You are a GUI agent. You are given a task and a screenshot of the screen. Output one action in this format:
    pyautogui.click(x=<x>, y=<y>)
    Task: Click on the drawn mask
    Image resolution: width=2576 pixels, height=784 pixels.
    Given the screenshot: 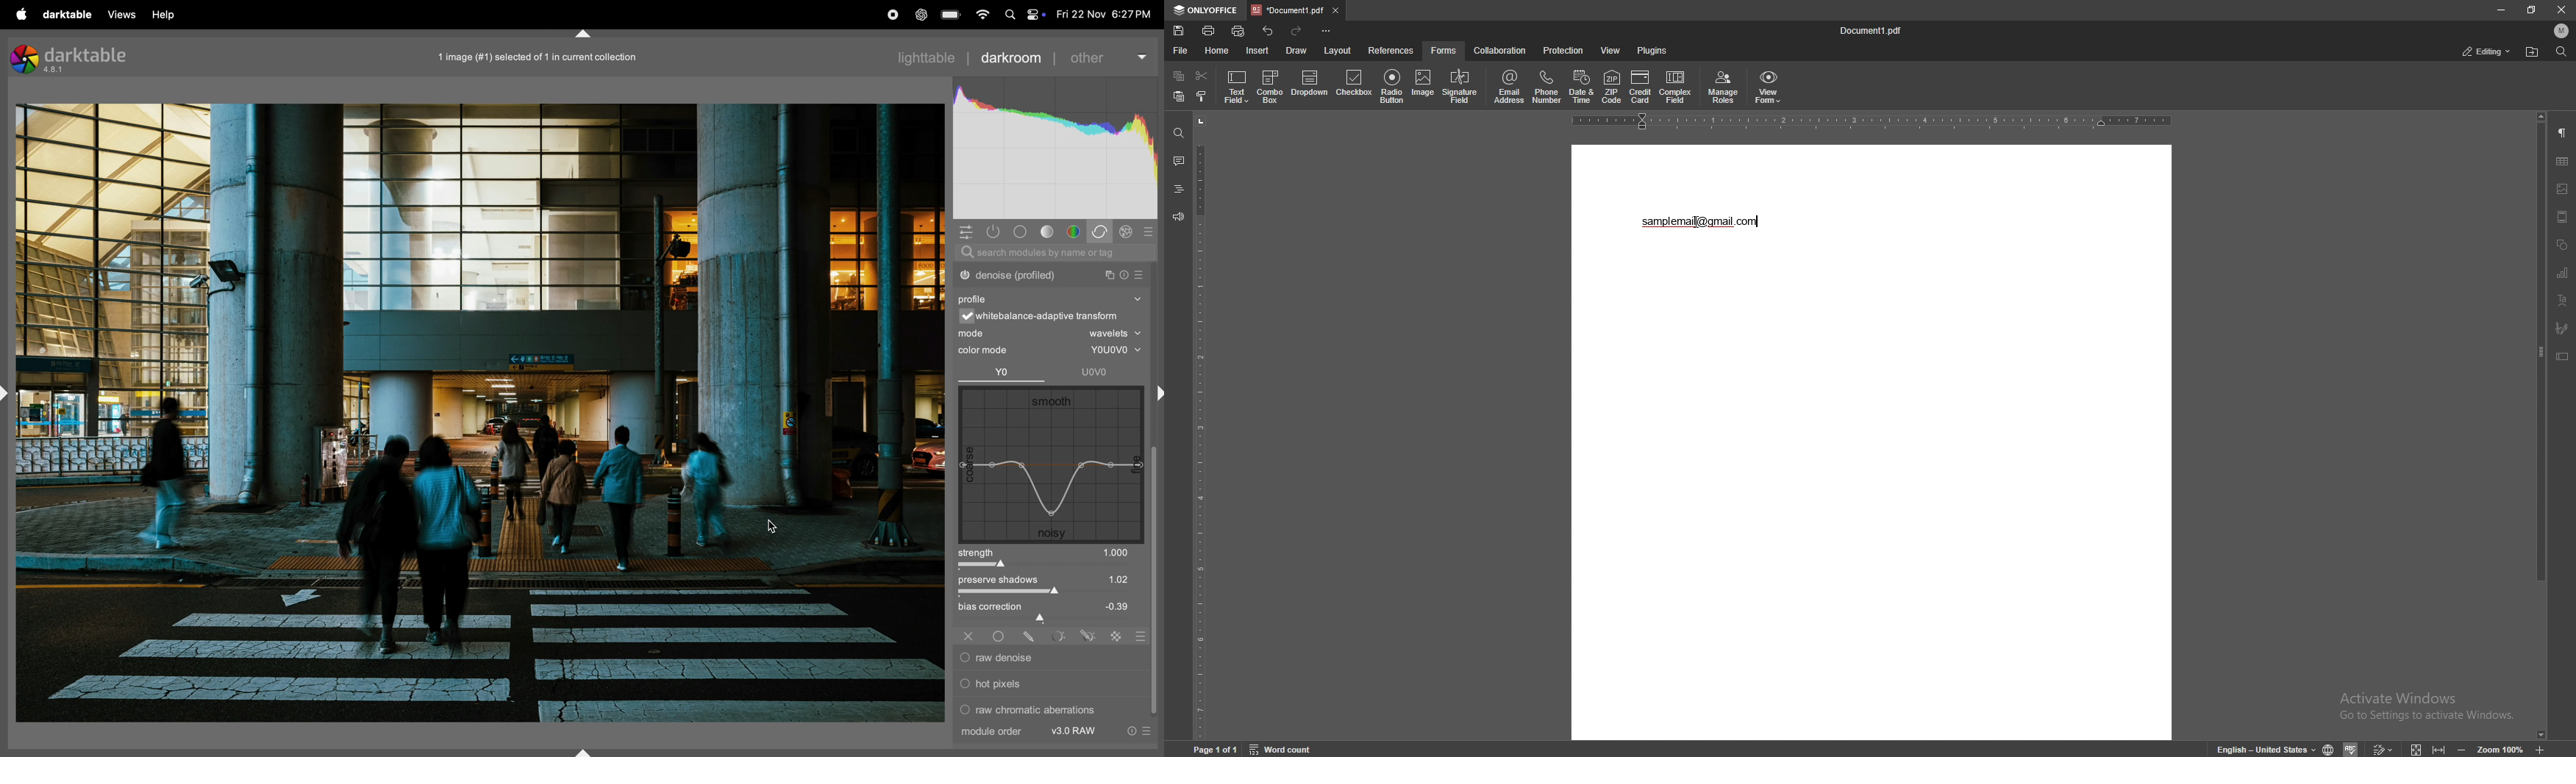 What is the action you would take?
    pyautogui.click(x=1032, y=636)
    